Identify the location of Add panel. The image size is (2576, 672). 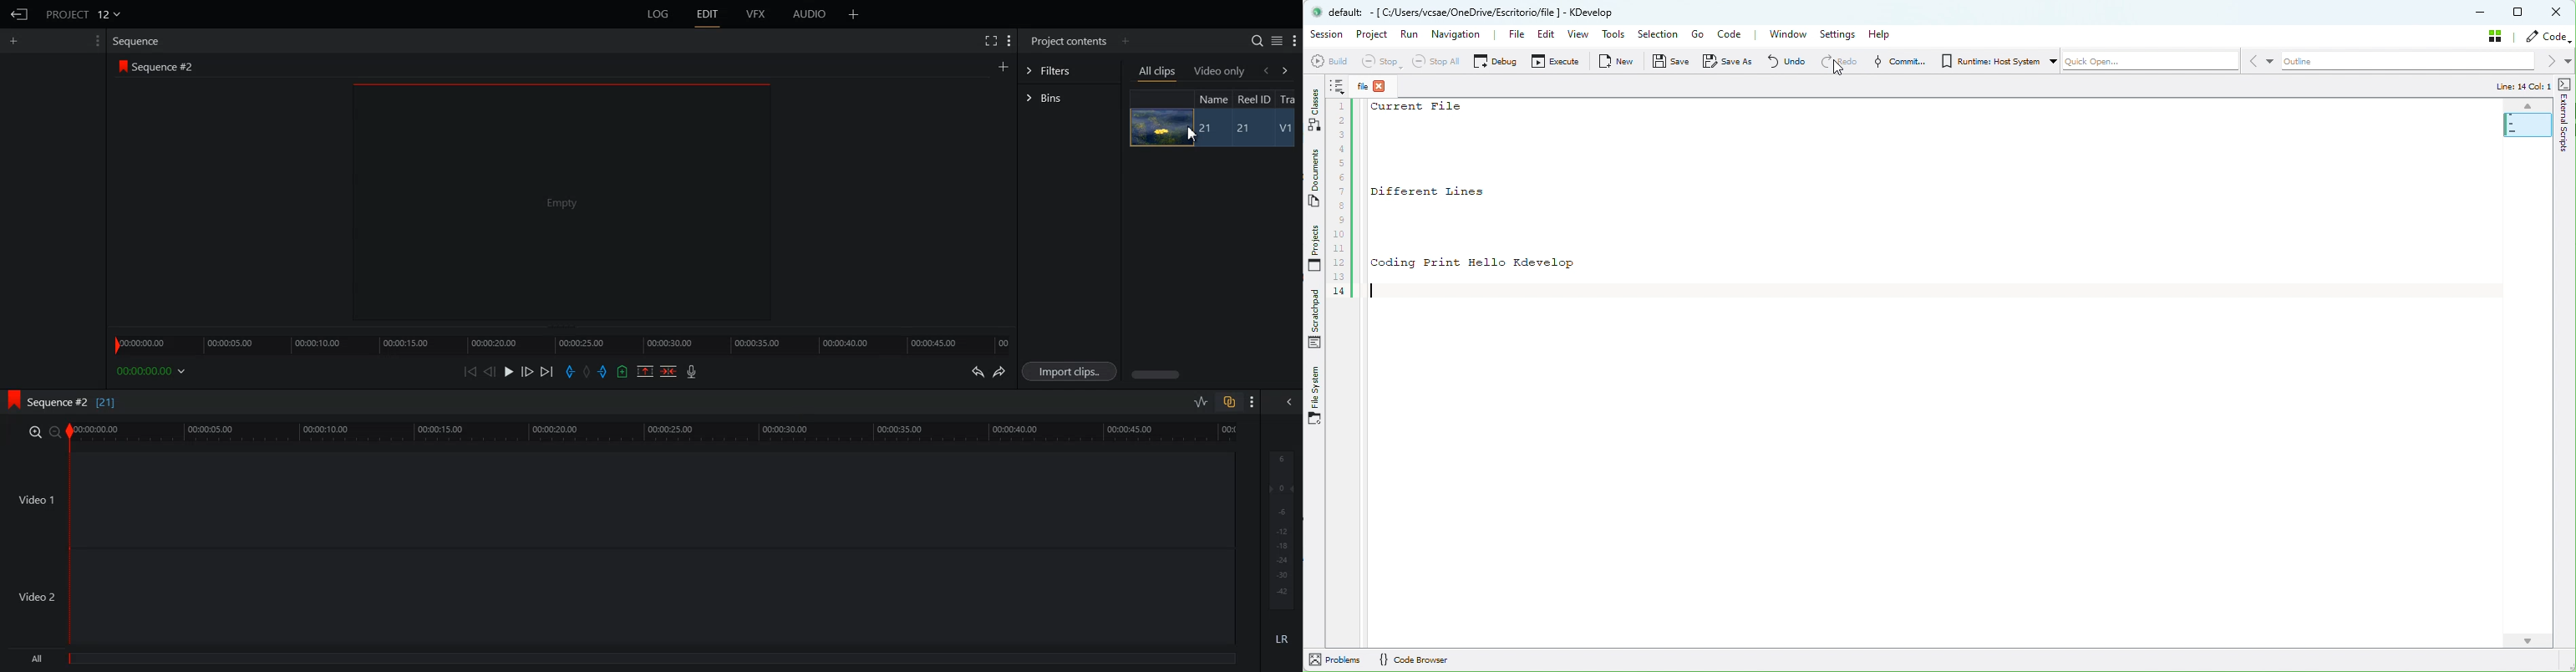
(1003, 66).